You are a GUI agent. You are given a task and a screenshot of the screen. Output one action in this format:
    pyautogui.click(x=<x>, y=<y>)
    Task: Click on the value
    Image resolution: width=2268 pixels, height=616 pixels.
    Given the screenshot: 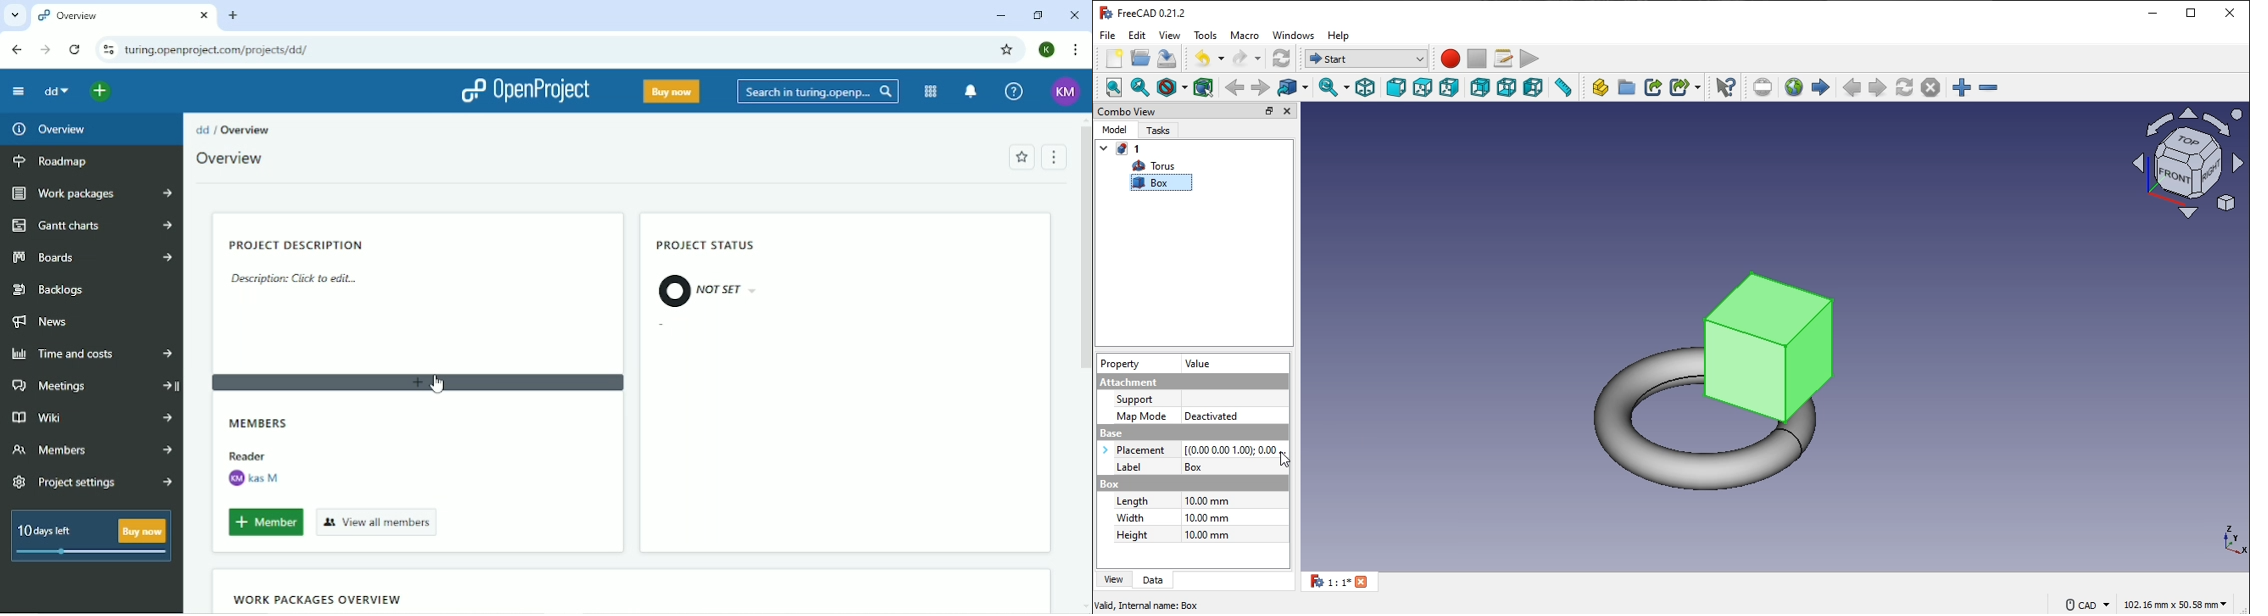 What is the action you would take?
    pyautogui.click(x=1199, y=364)
    